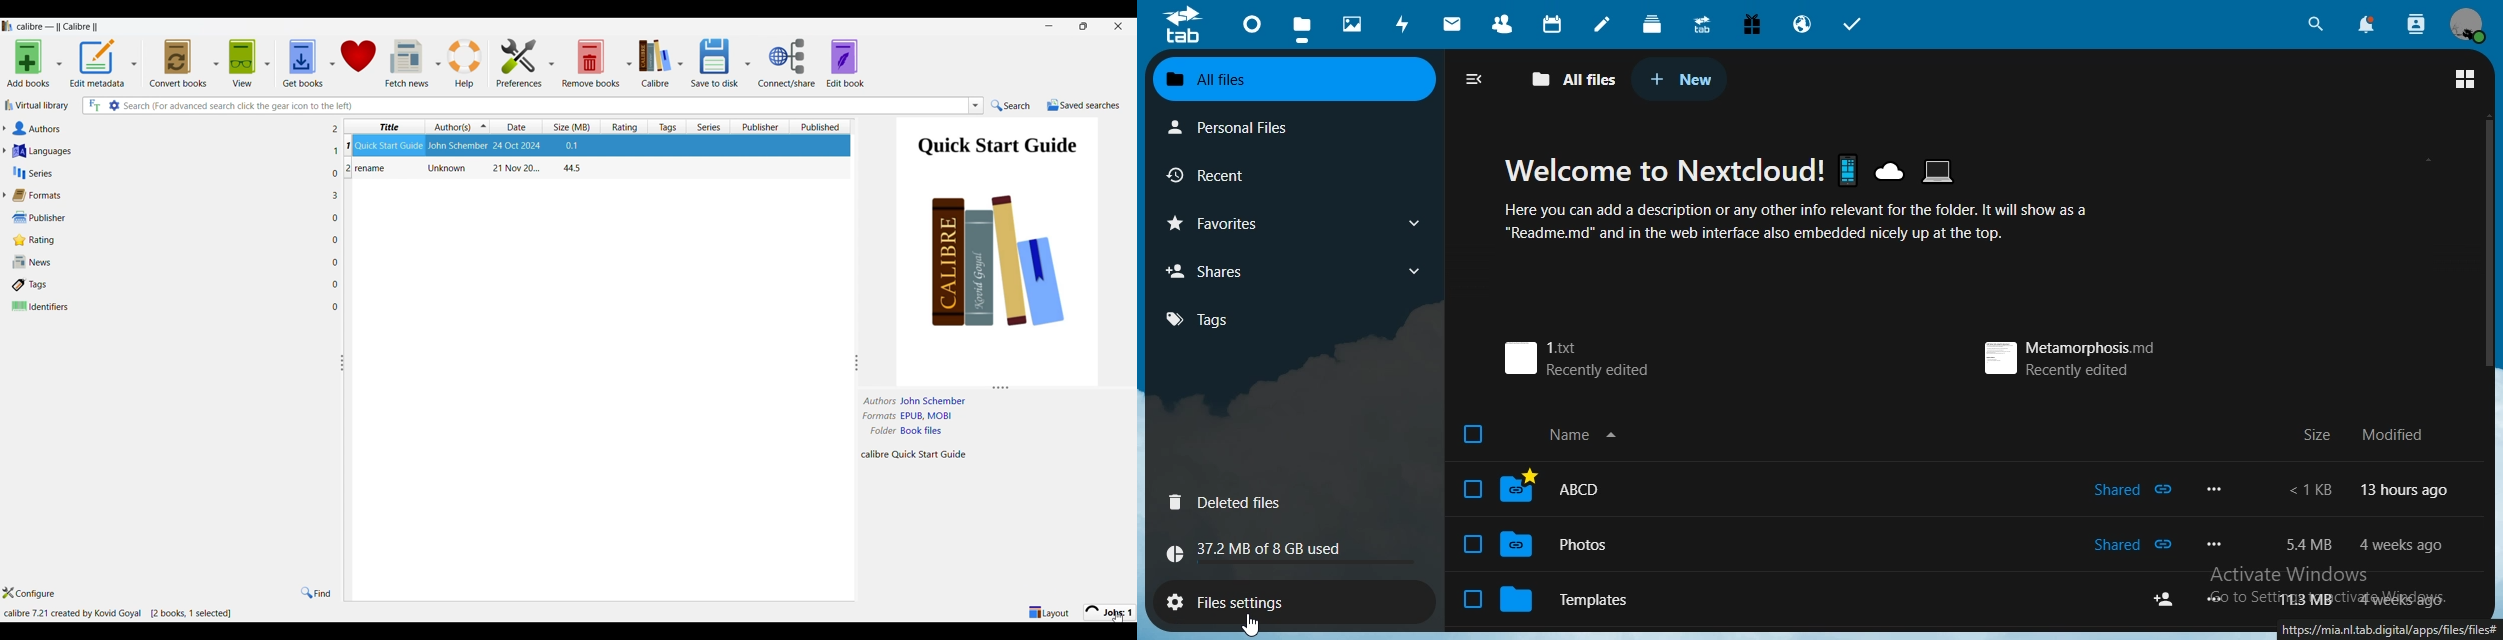 This screenshot has height=644, width=2520. I want to click on share, so click(2167, 598).